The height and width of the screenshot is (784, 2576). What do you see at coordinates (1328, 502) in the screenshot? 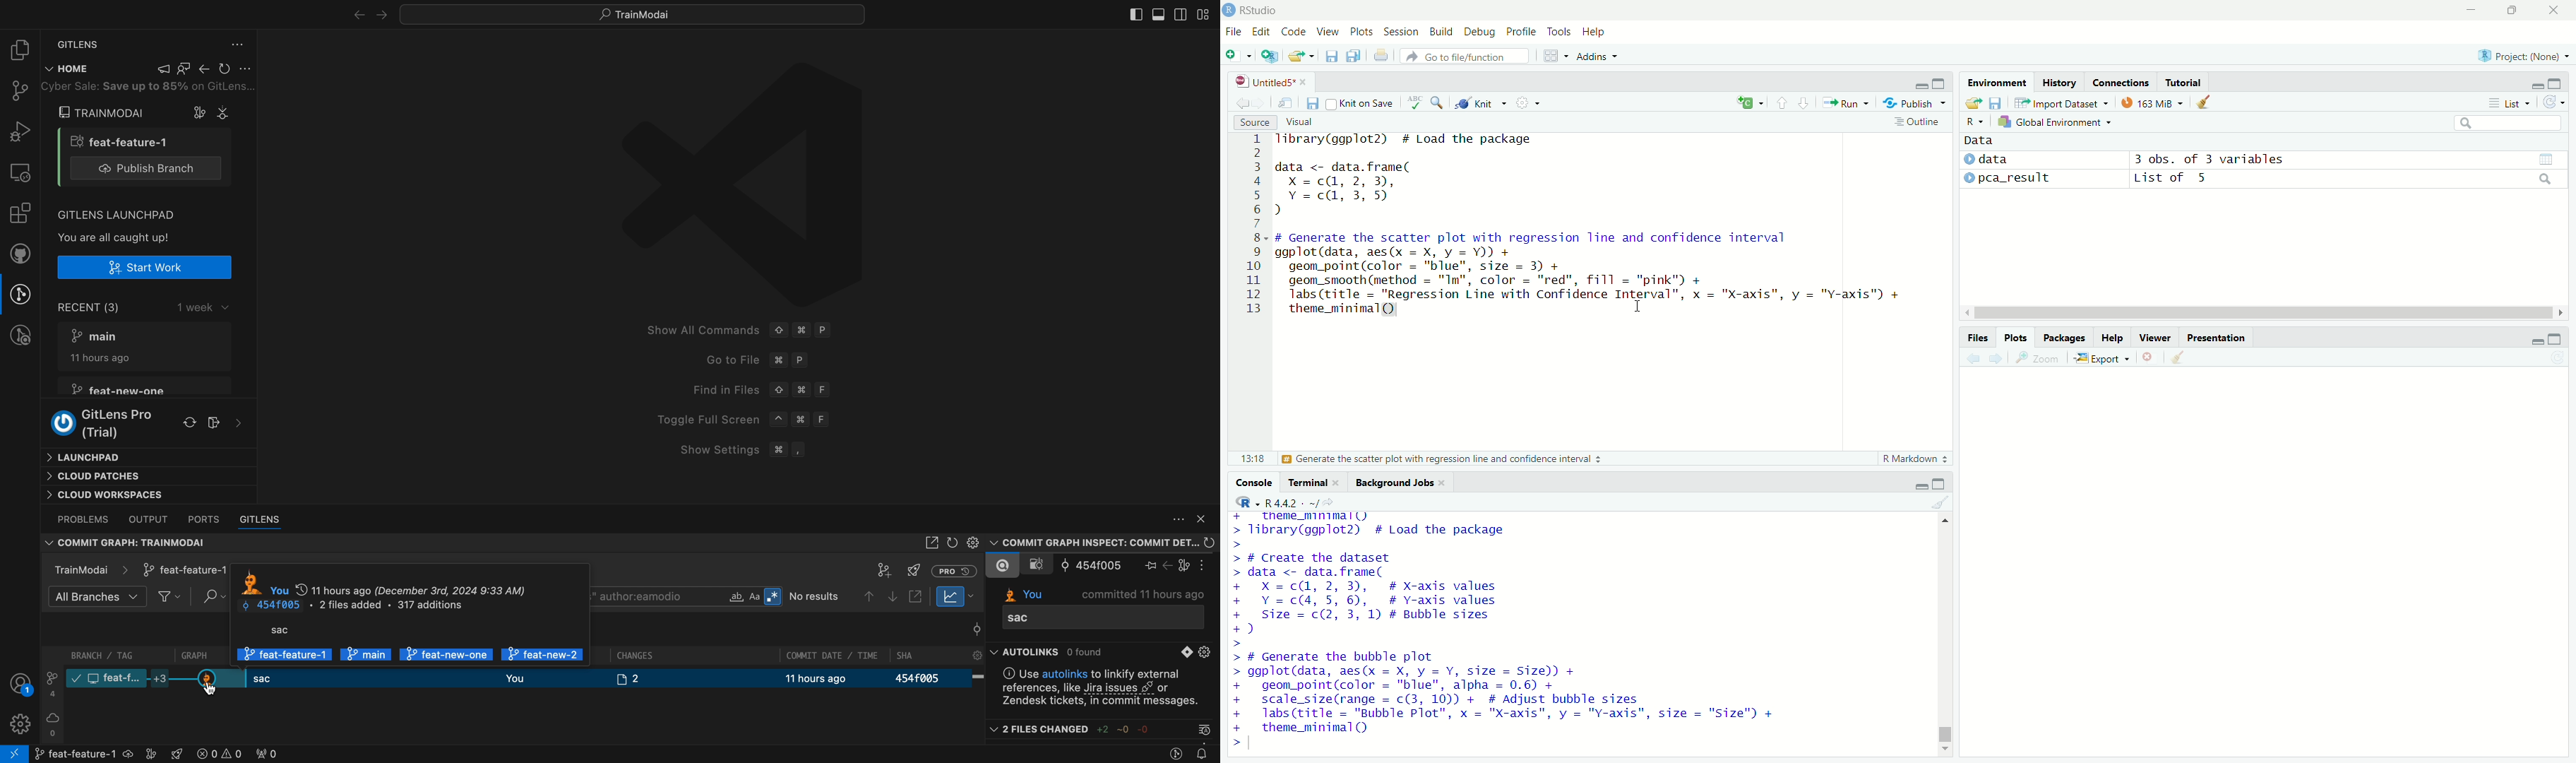
I see `View the current working current directory` at bounding box center [1328, 502].